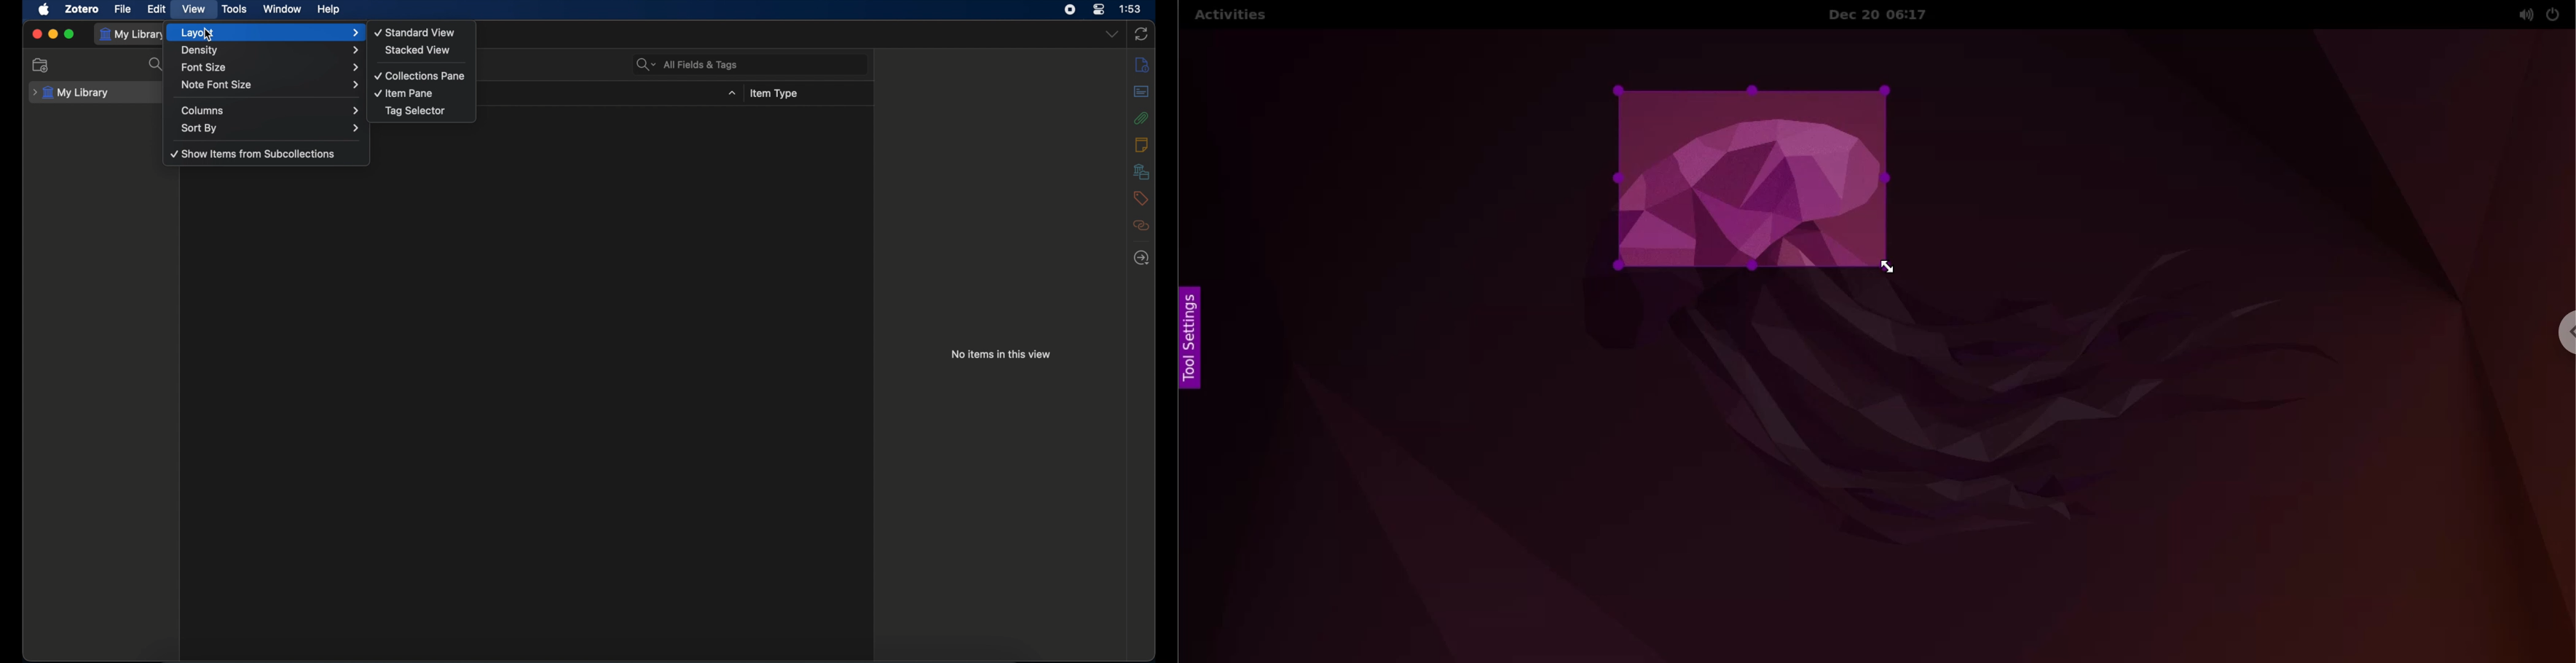 The image size is (2576, 672). Describe the element at coordinates (1070, 9) in the screenshot. I see `screen recorder` at that location.